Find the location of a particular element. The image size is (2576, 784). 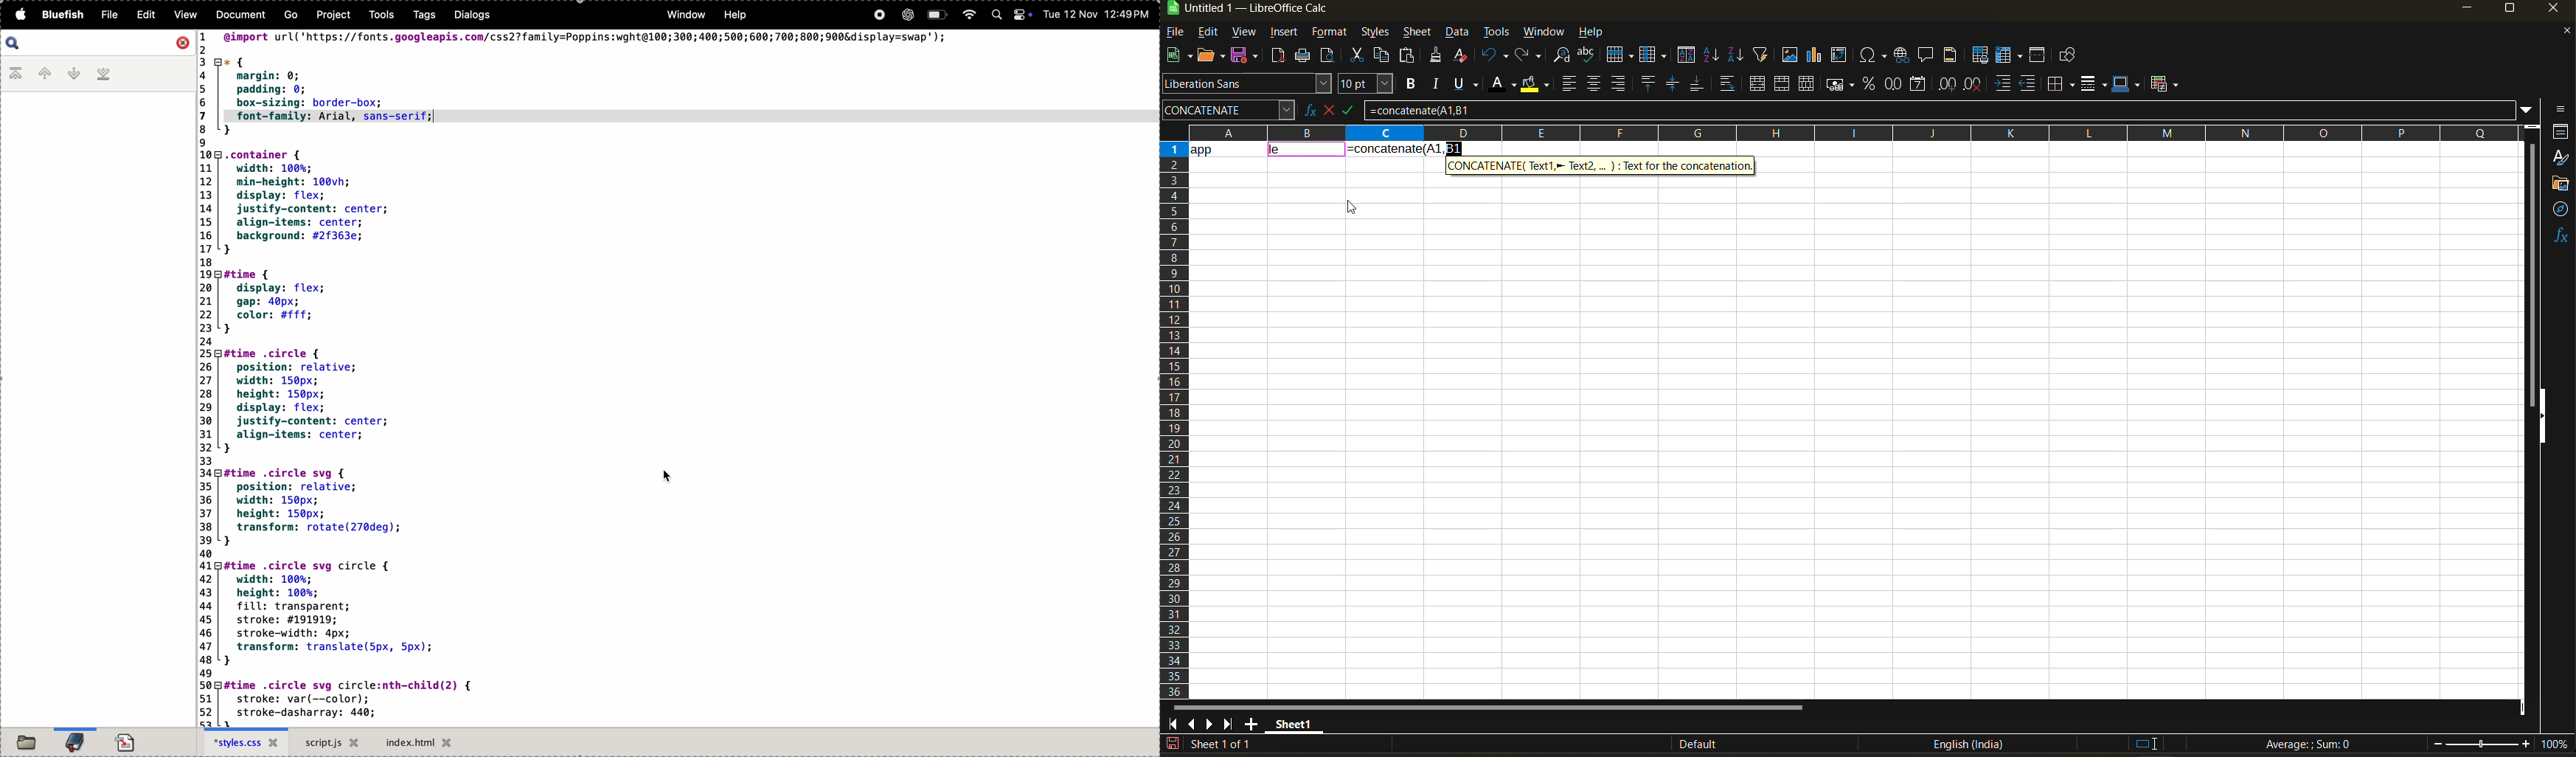

scroll to first sheet is located at coordinates (1173, 722).